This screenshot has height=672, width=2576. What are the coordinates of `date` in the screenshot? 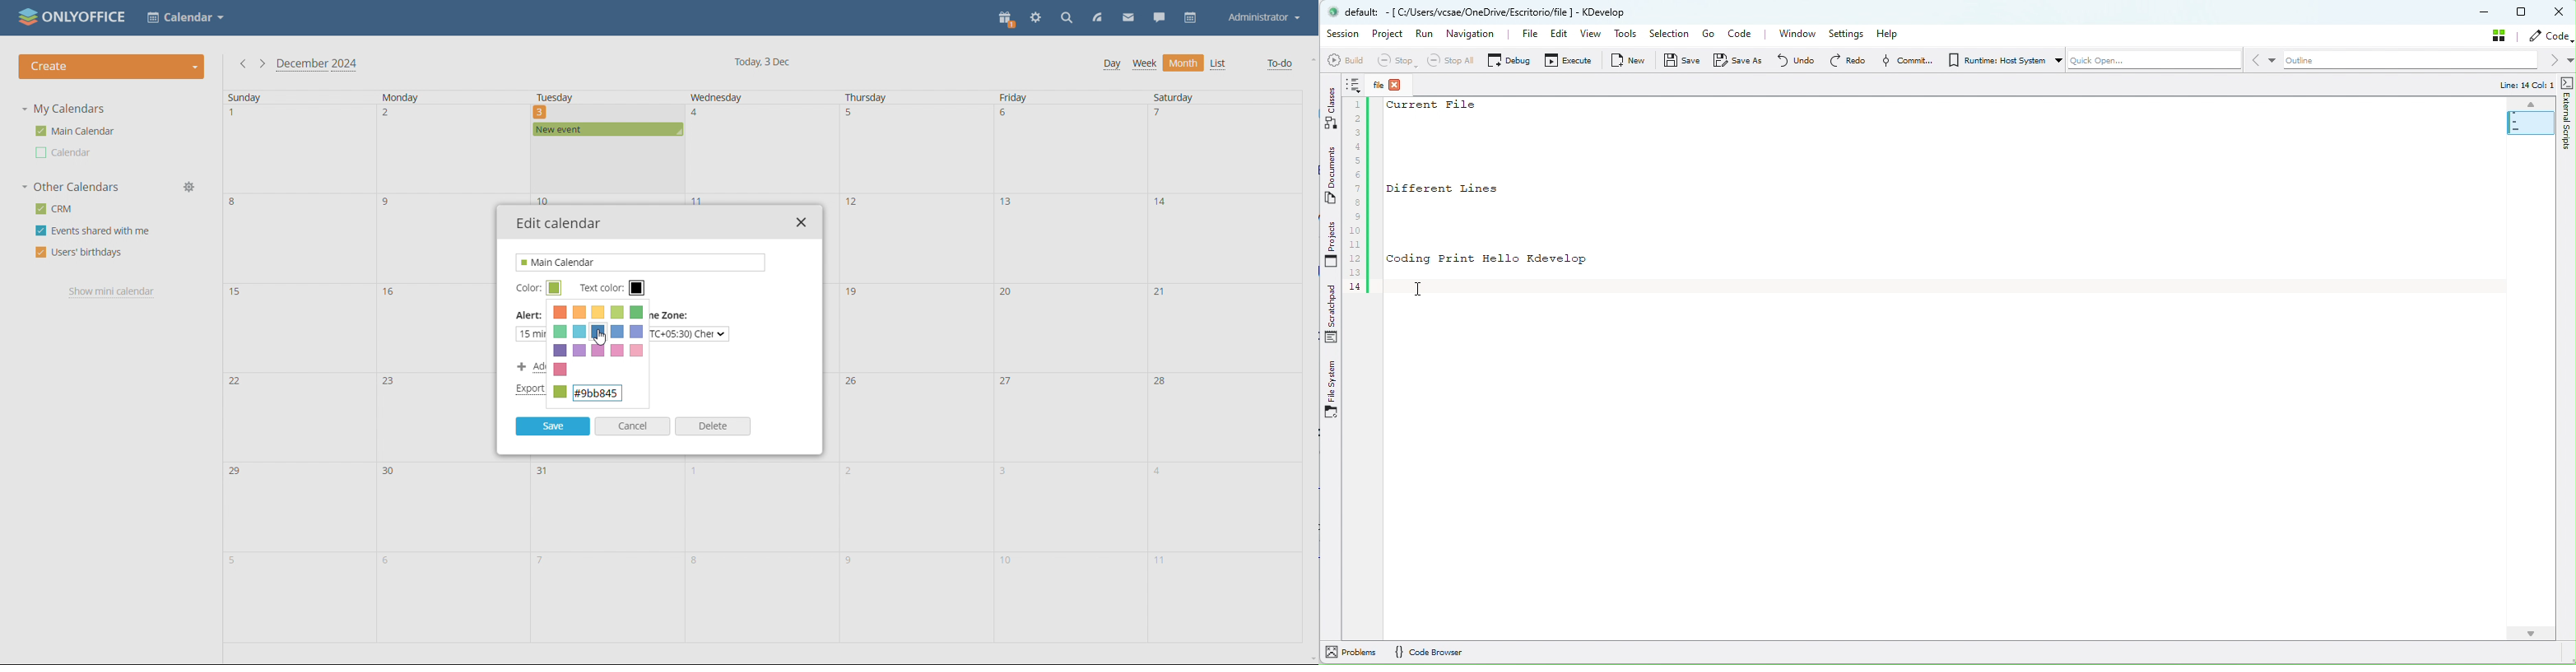 It's located at (300, 238).